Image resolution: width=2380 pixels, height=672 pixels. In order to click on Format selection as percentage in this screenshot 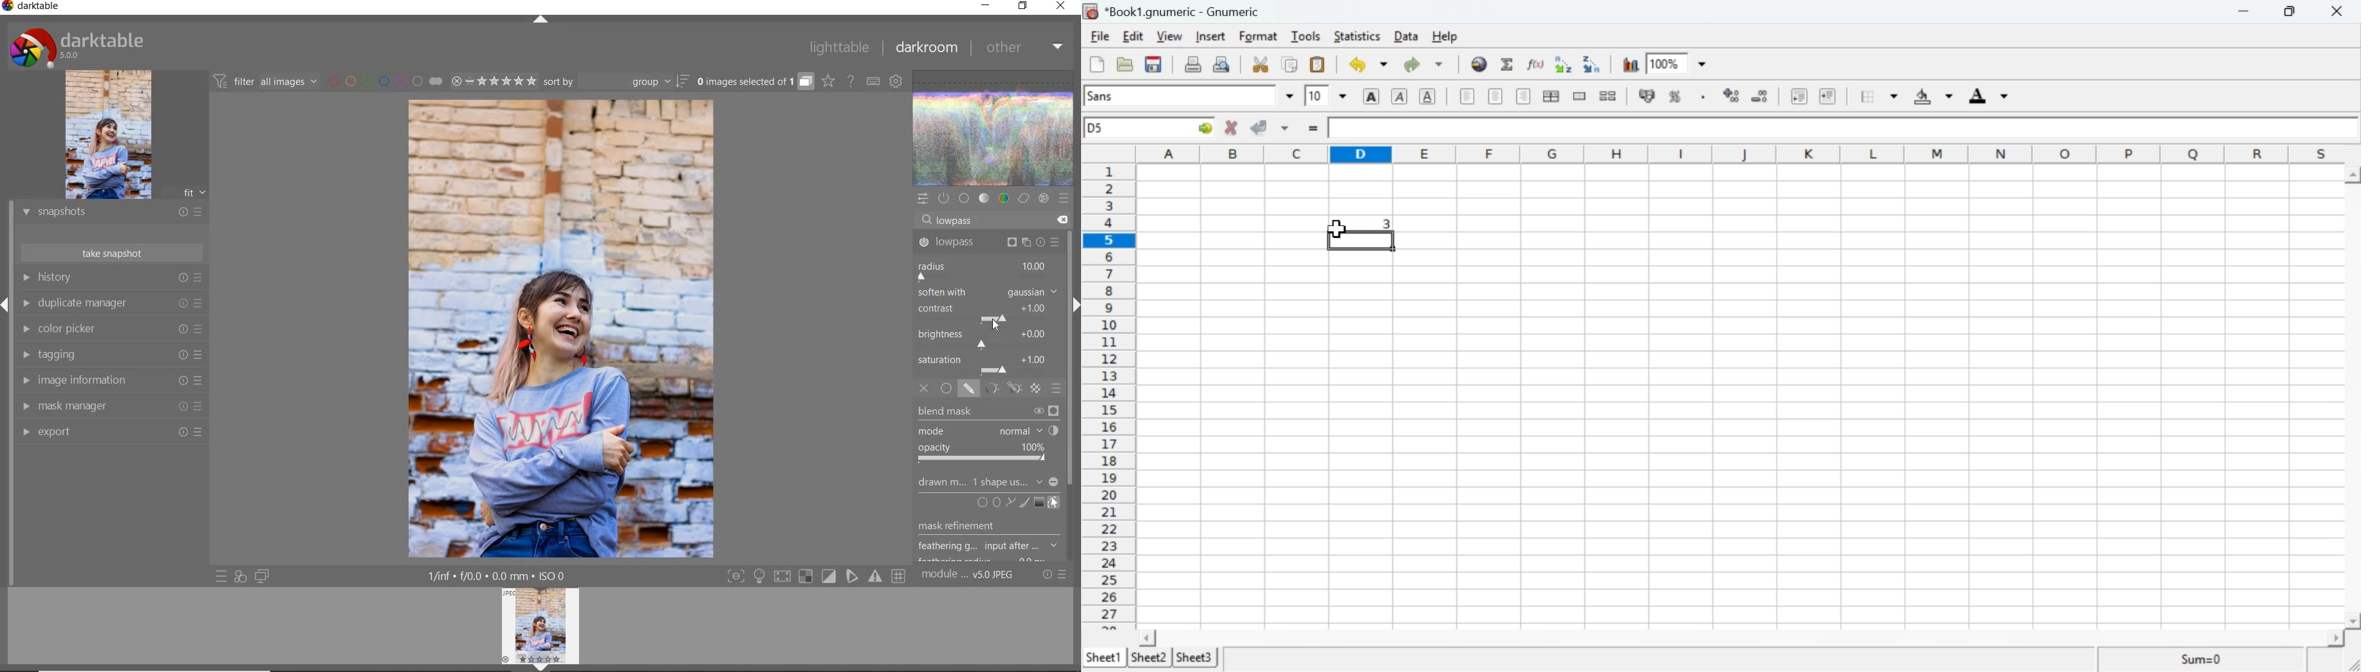, I will do `click(1675, 99)`.